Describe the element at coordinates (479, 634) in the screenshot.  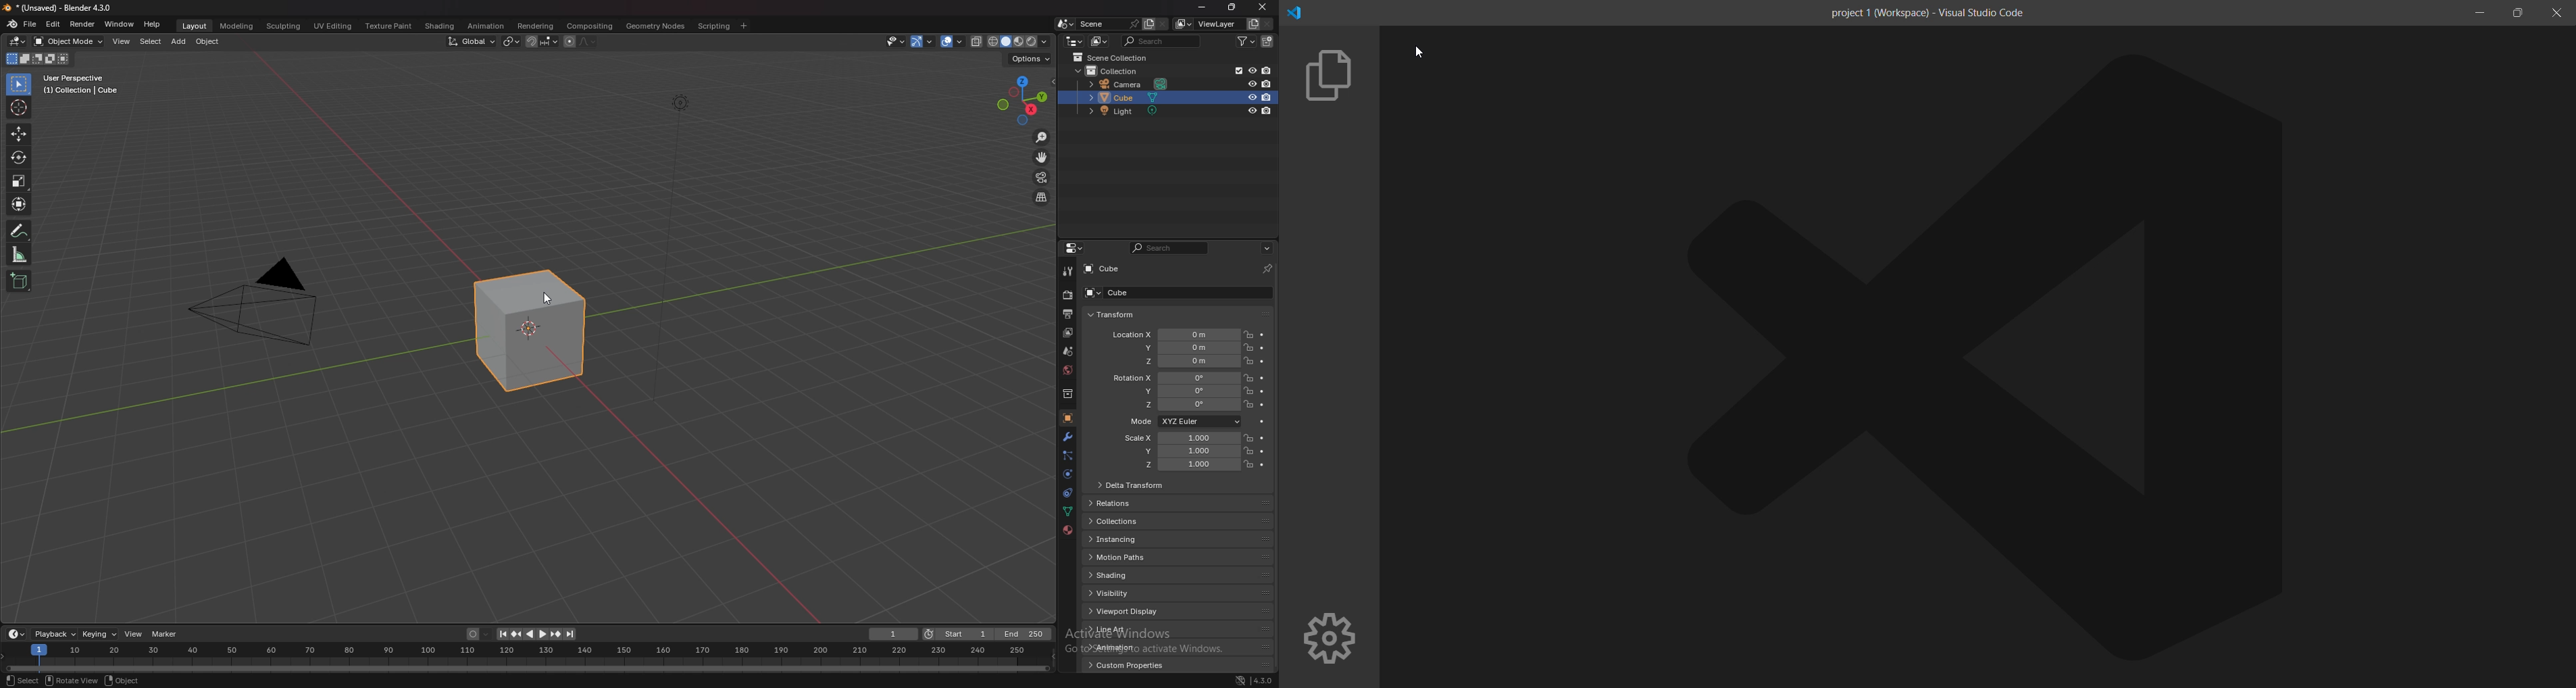
I see `auto keying` at that location.